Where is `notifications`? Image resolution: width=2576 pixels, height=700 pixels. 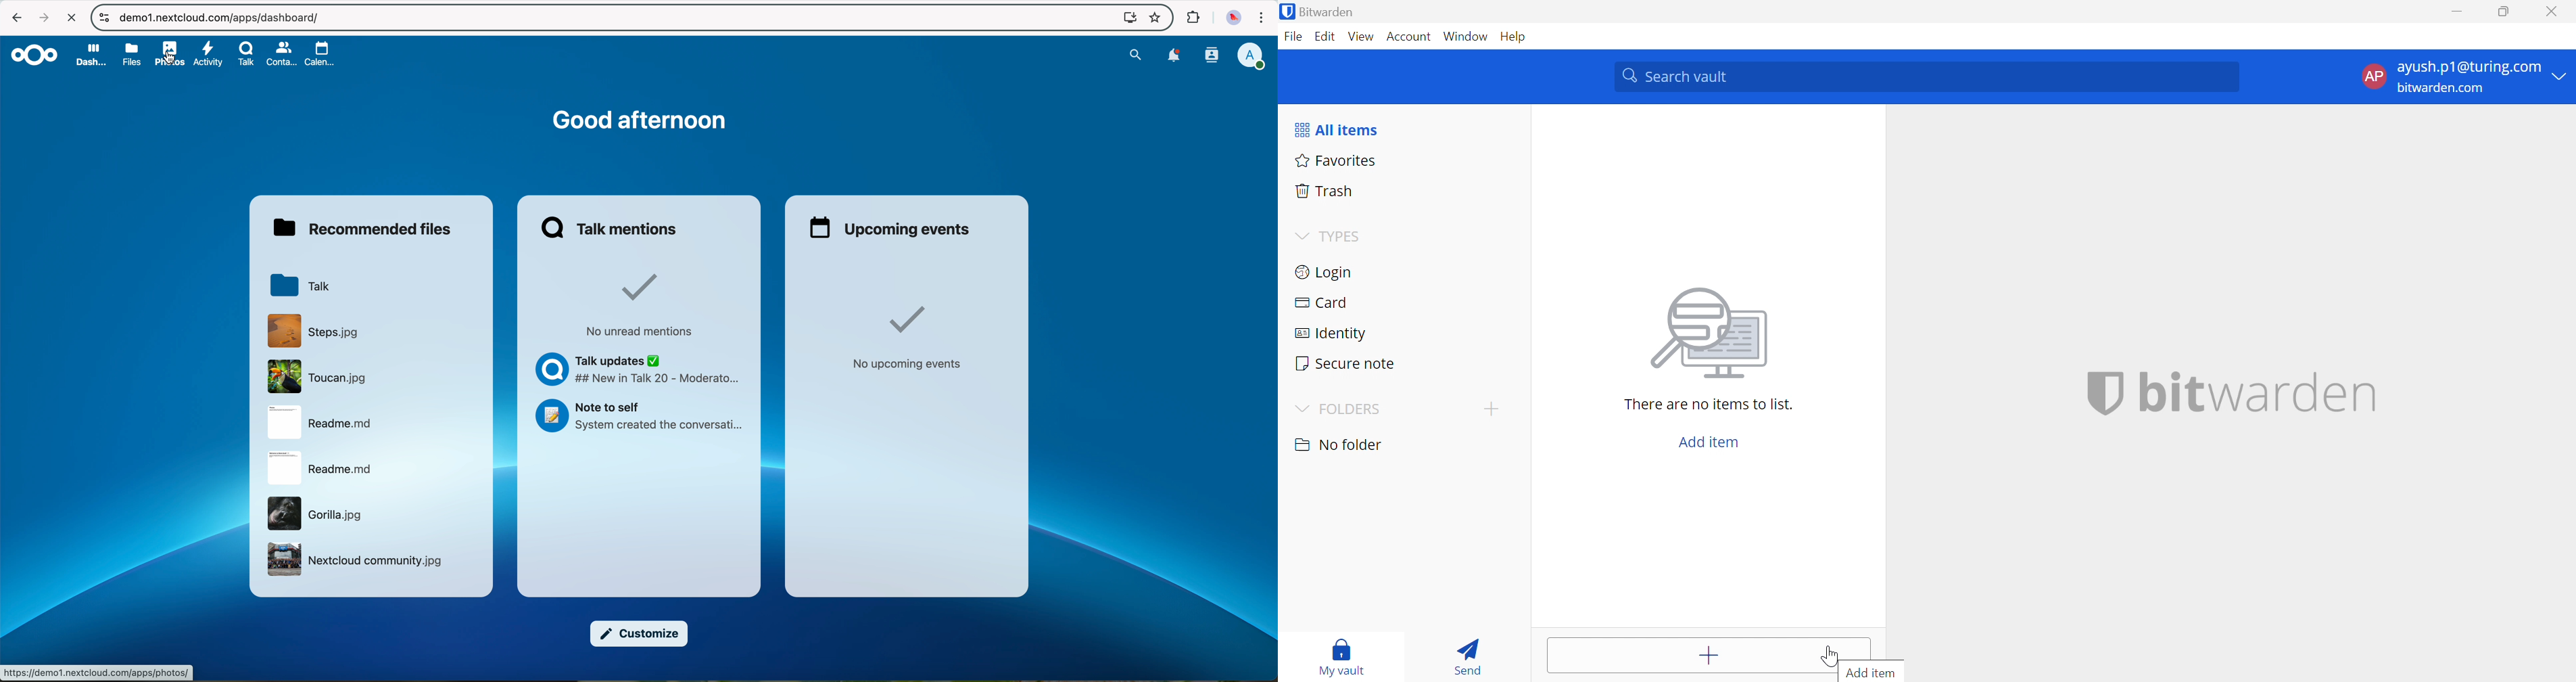 notifications is located at coordinates (1171, 56).